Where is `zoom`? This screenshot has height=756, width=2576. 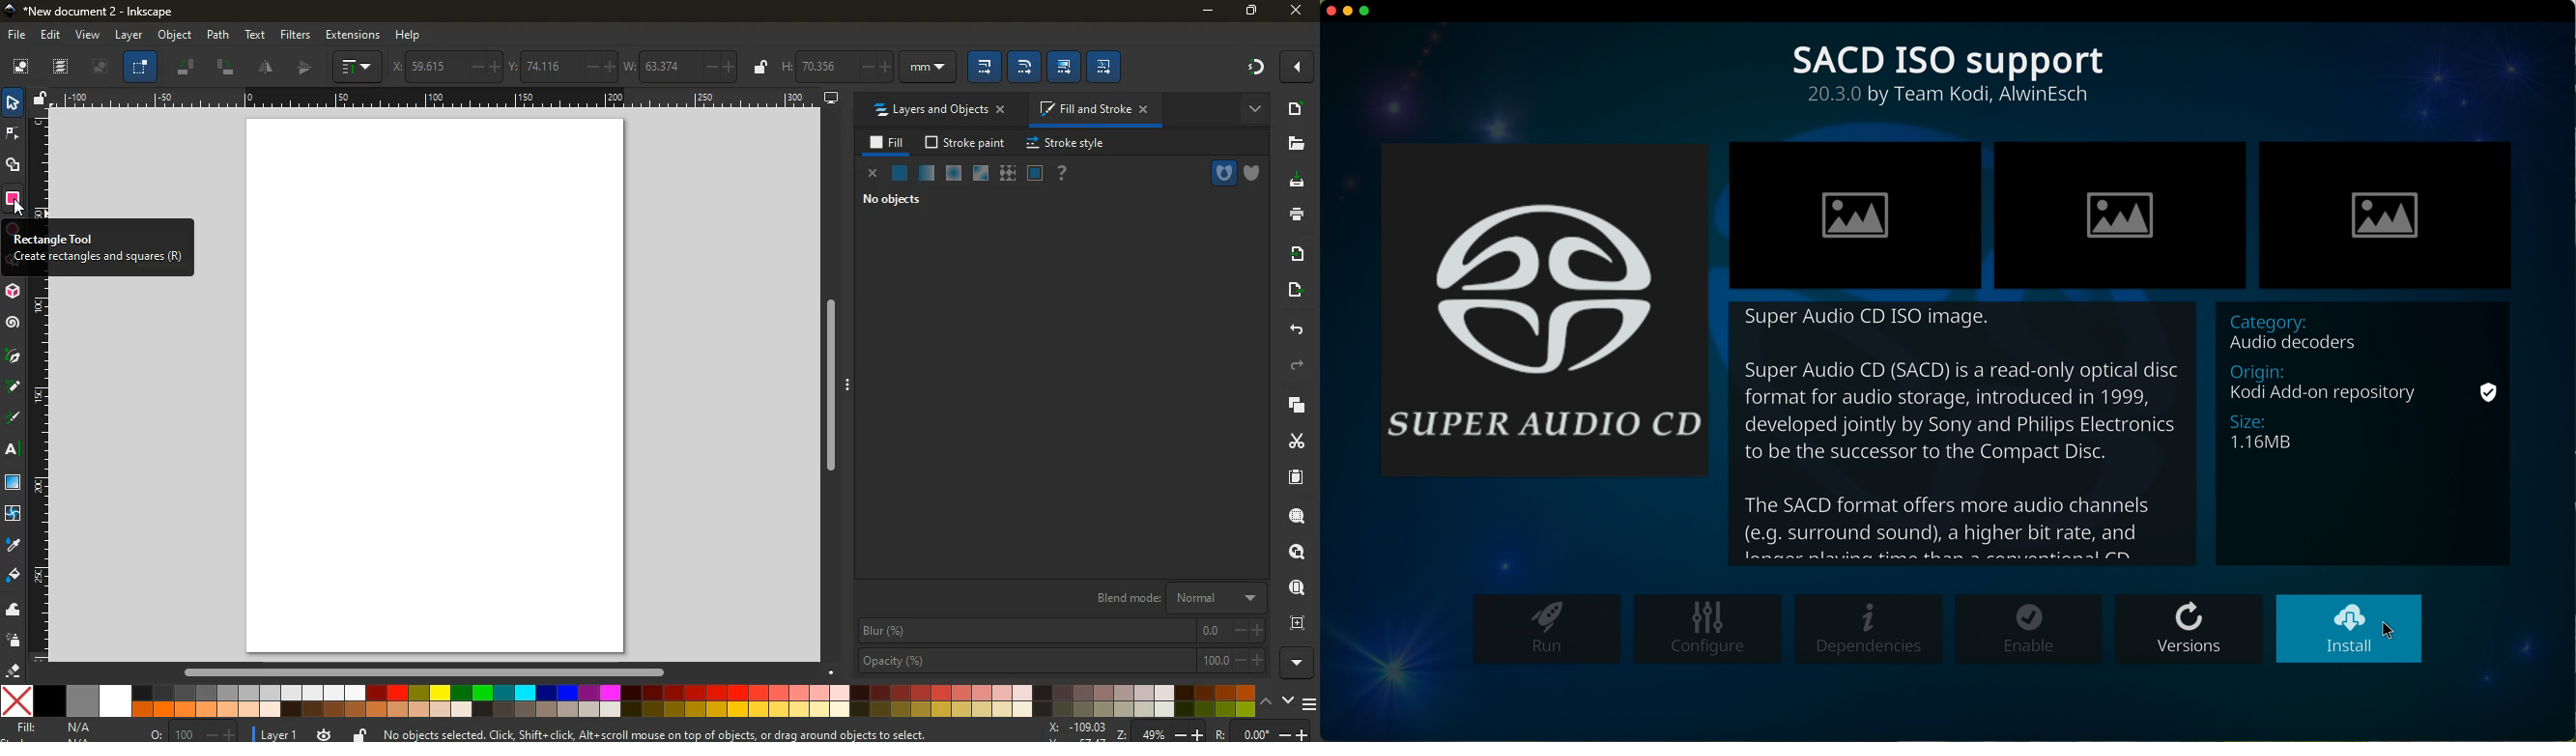
zoom is located at coordinates (1179, 730).